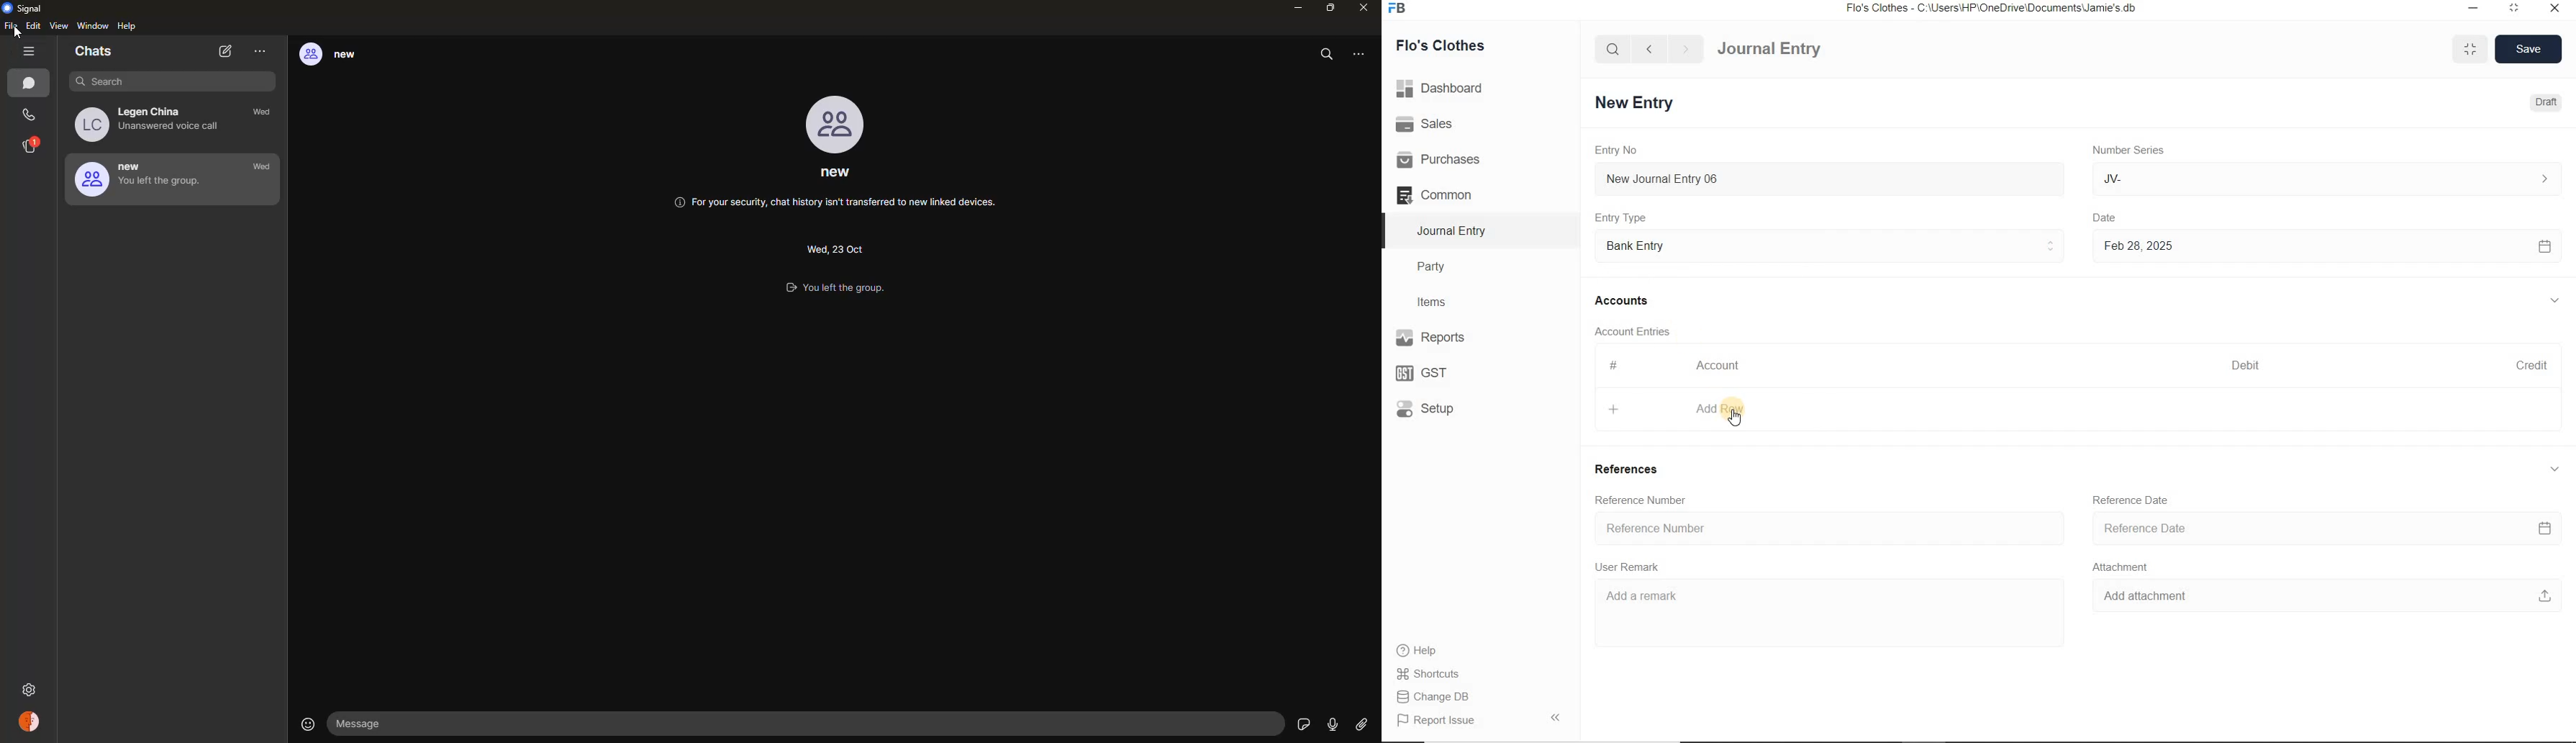 The width and height of the screenshot is (2576, 756). I want to click on close, so click(1365, 7).